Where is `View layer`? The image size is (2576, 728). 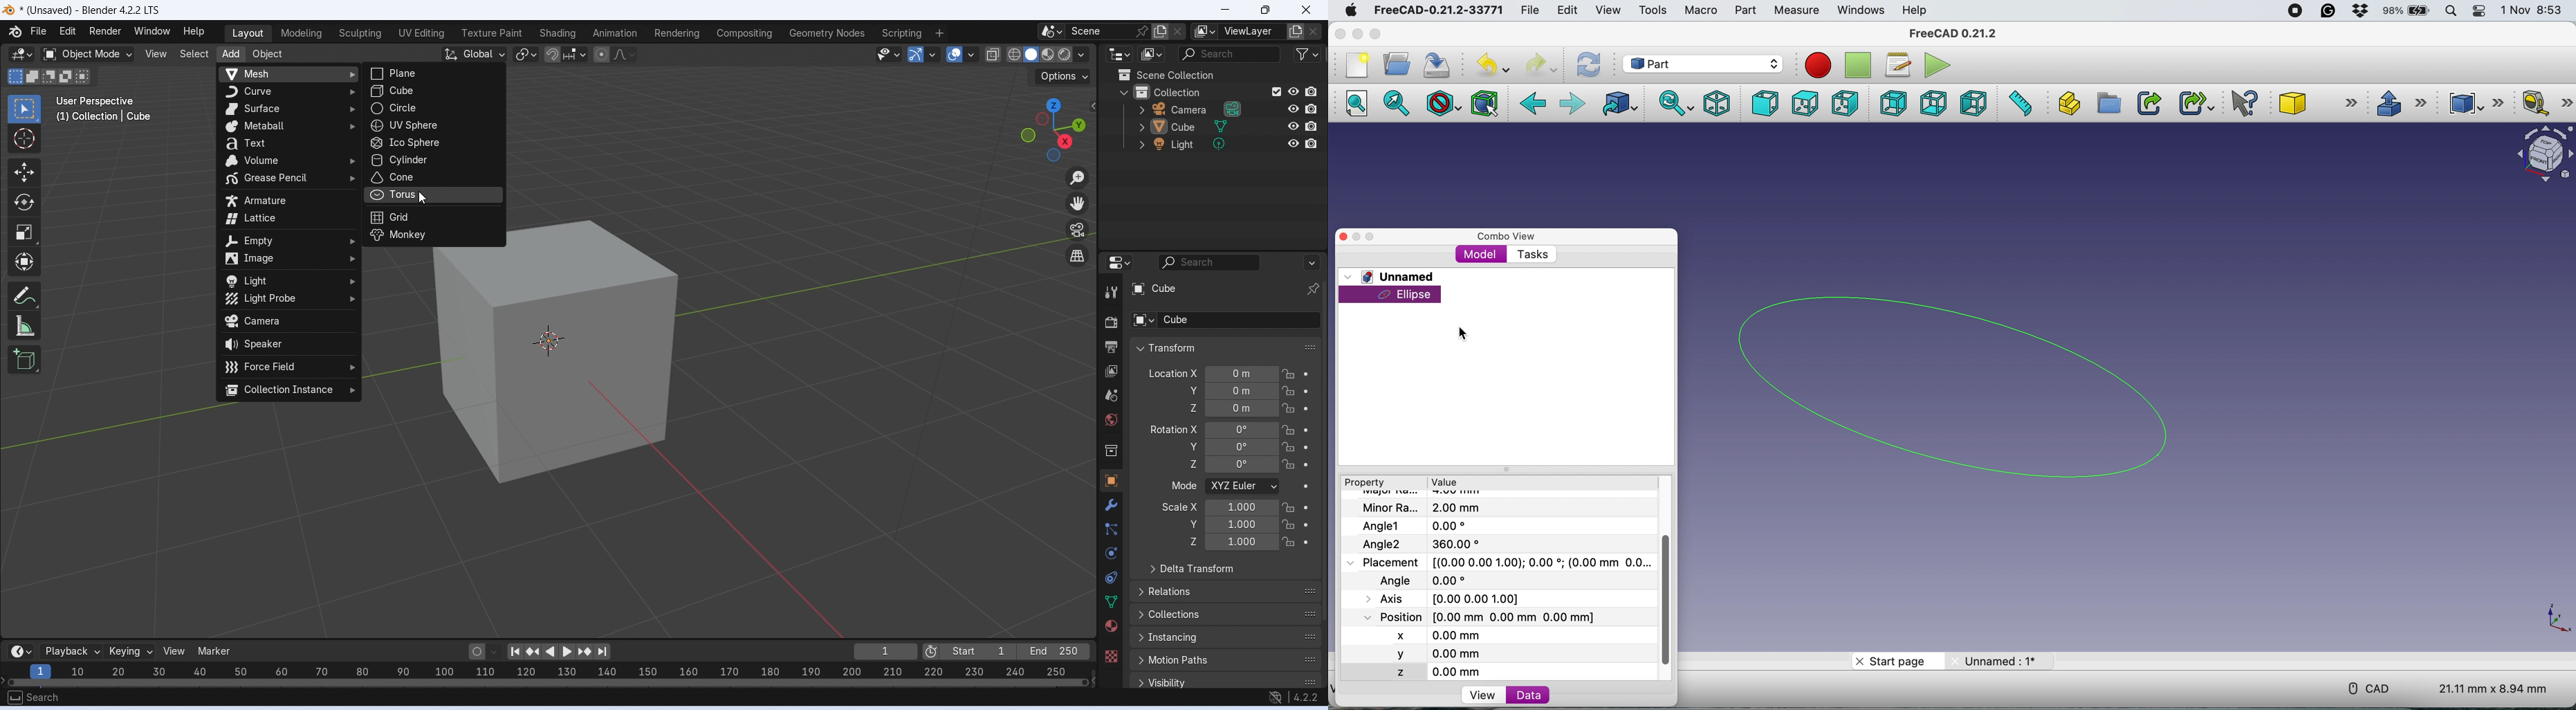
View layer is located at coordinates (1112, 372).